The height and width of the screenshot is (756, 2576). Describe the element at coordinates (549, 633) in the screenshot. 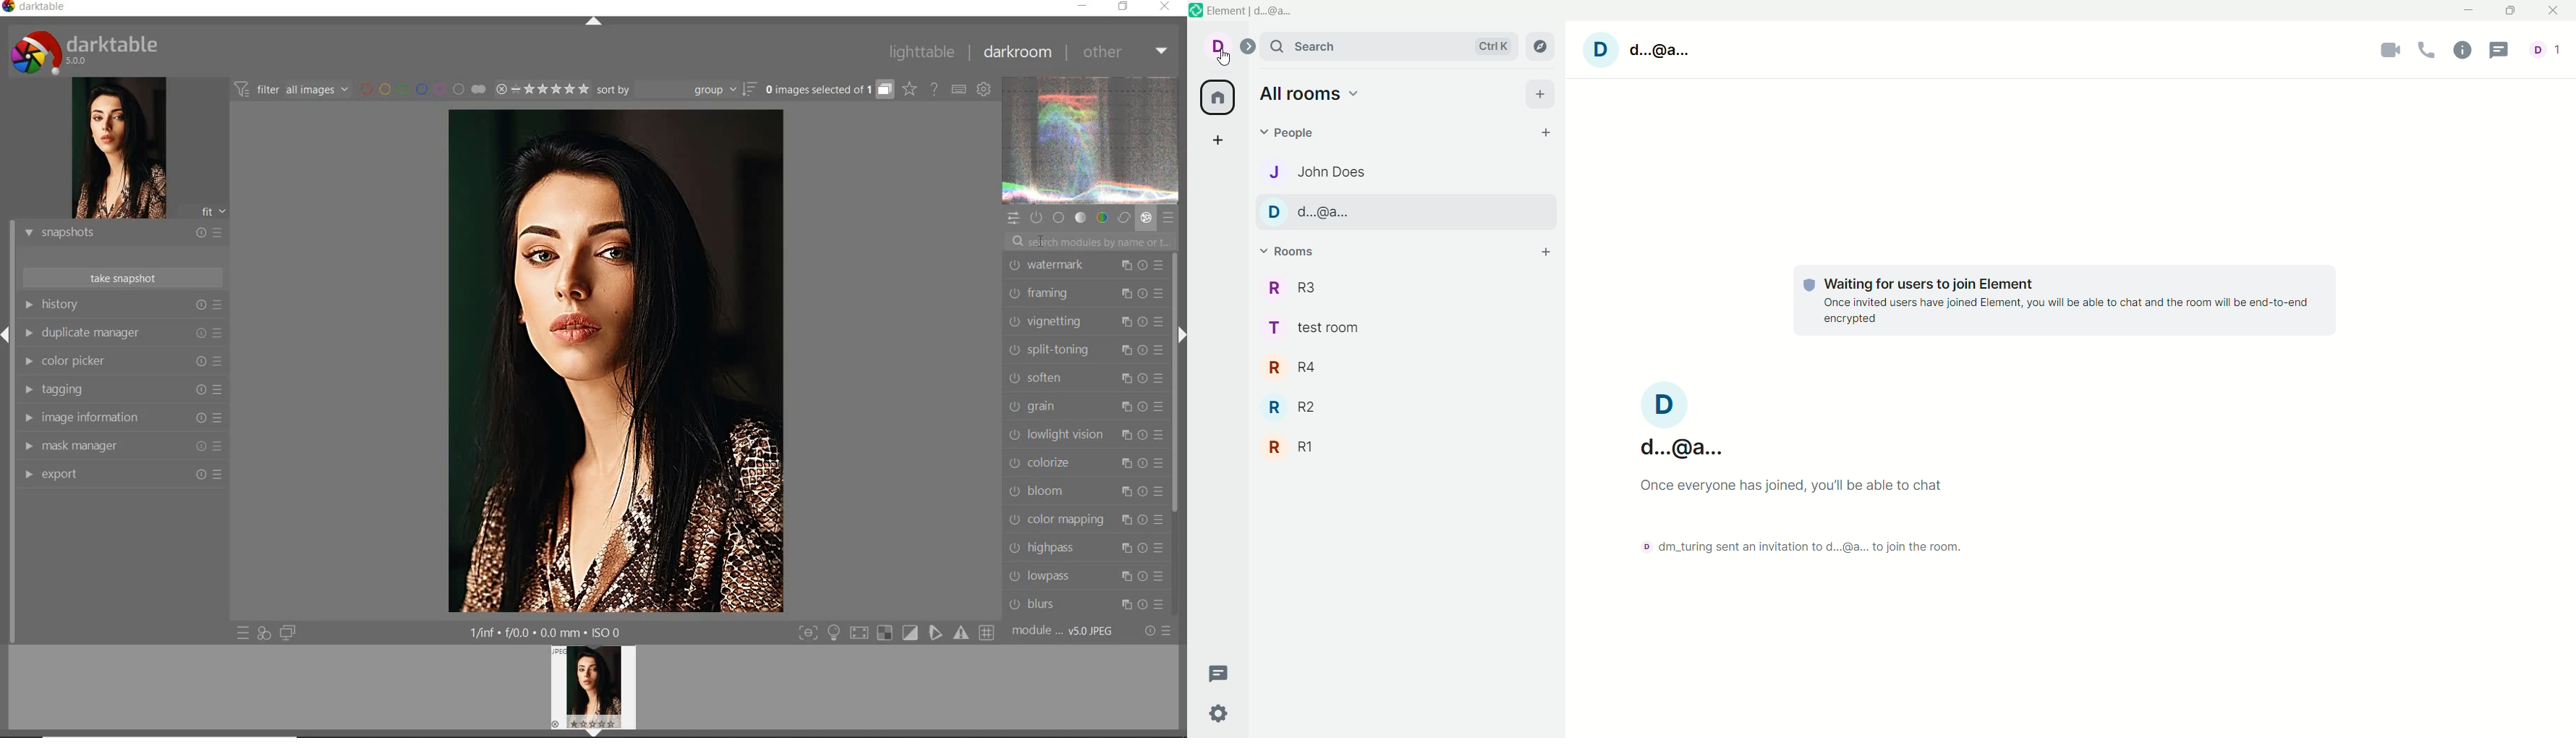

I see `other display information` at that location.